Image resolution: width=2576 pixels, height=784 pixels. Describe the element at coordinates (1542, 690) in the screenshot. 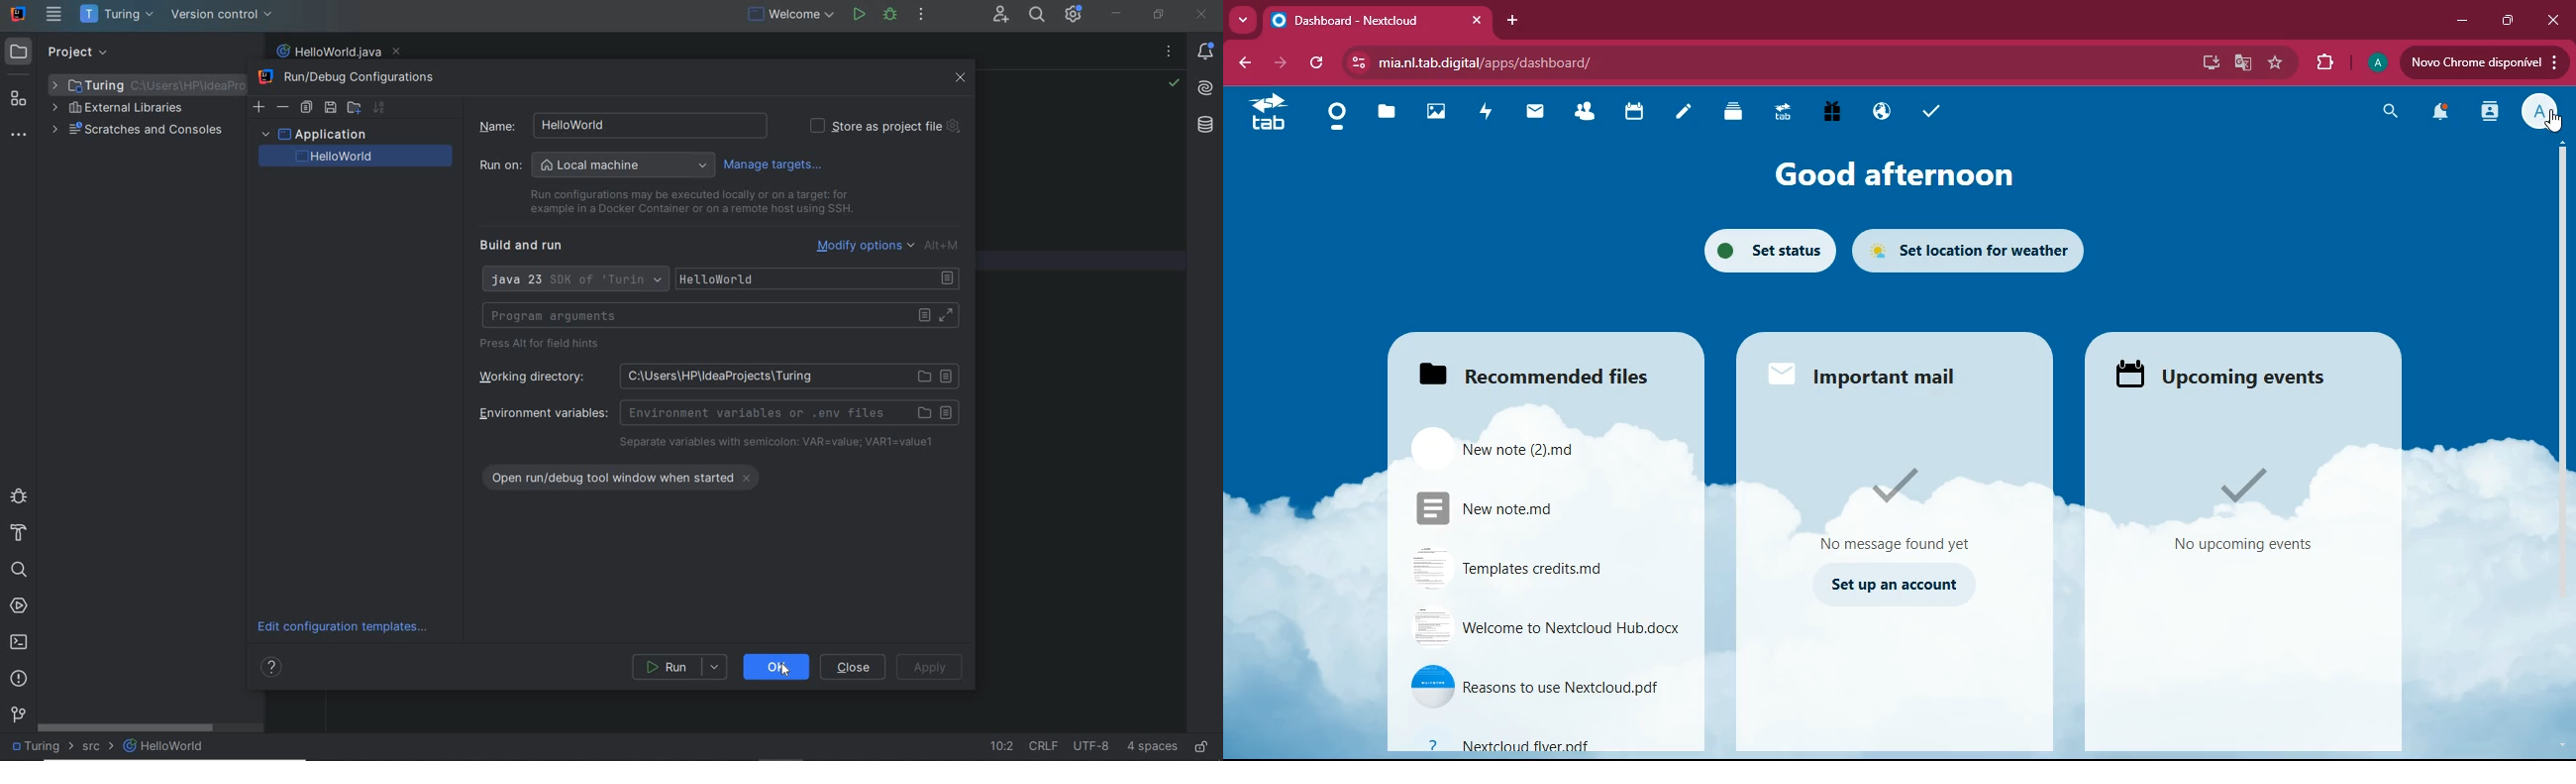

I see `file` at that location.